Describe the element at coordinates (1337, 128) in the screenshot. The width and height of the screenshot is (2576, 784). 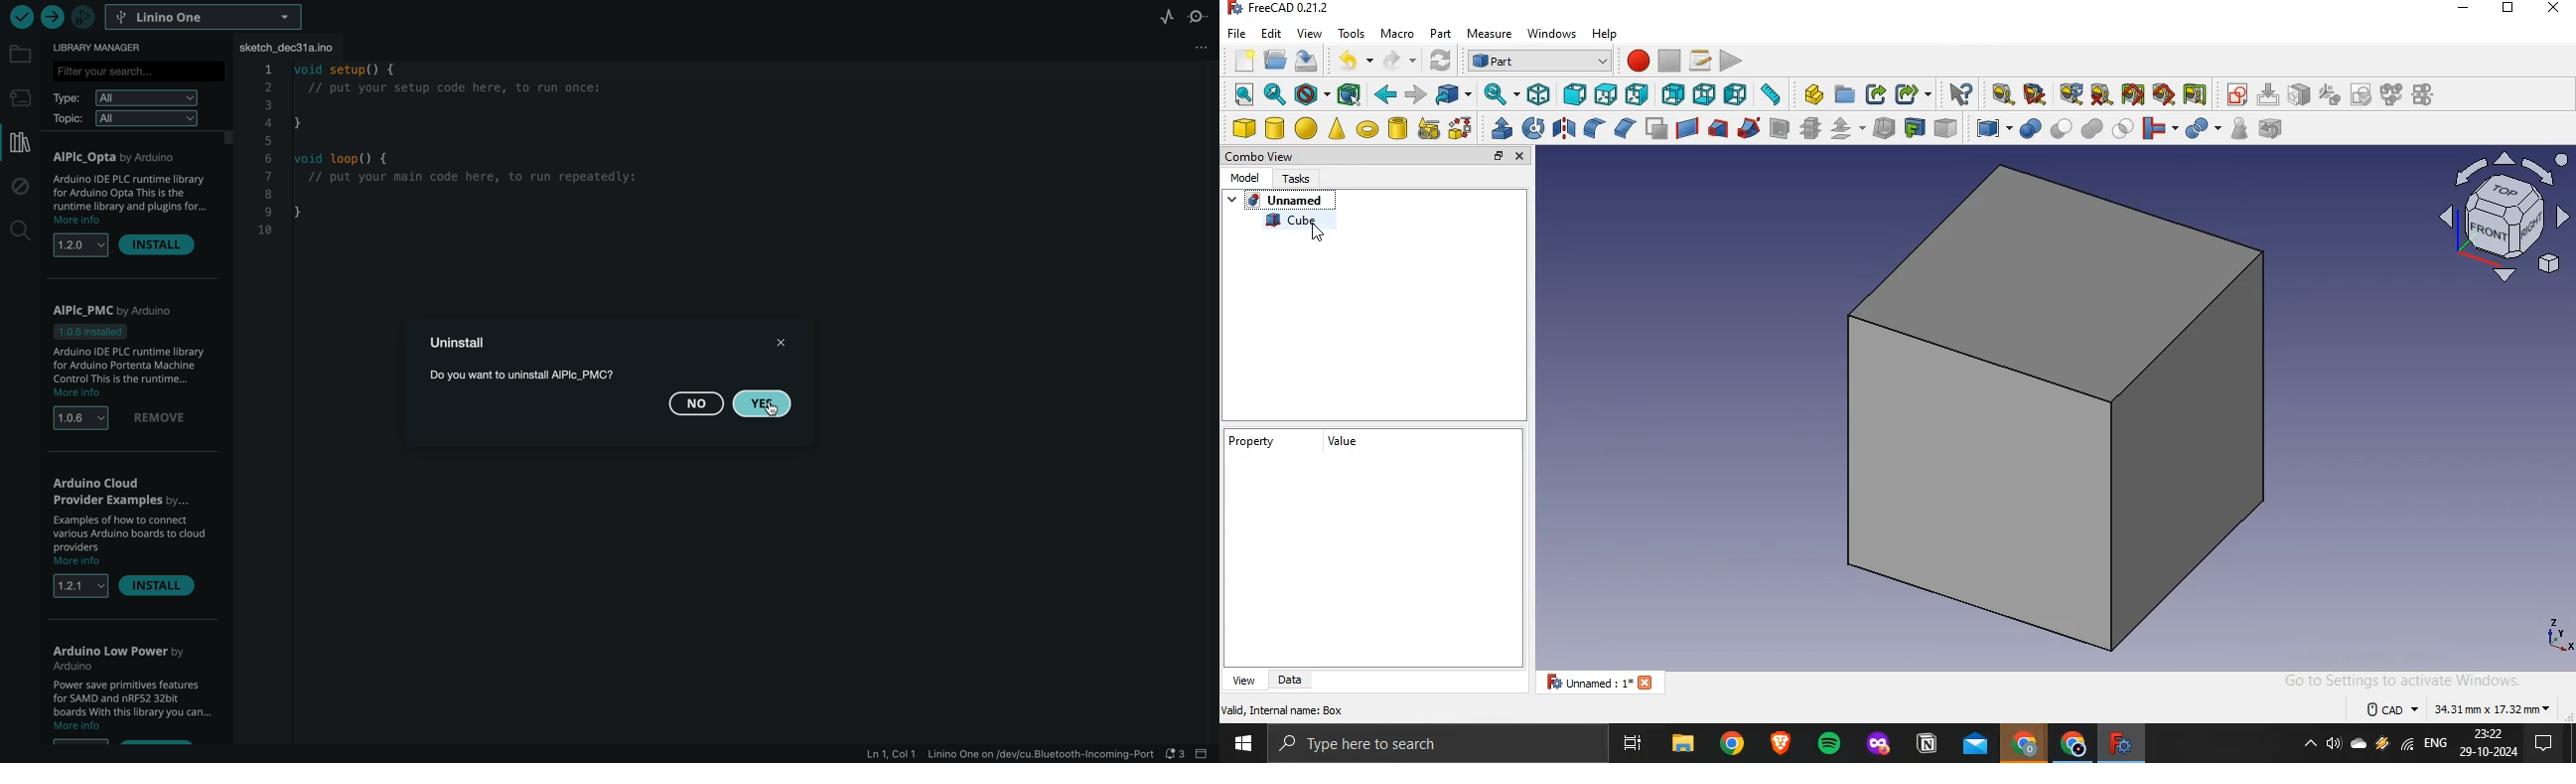
I see `cone` at that location.